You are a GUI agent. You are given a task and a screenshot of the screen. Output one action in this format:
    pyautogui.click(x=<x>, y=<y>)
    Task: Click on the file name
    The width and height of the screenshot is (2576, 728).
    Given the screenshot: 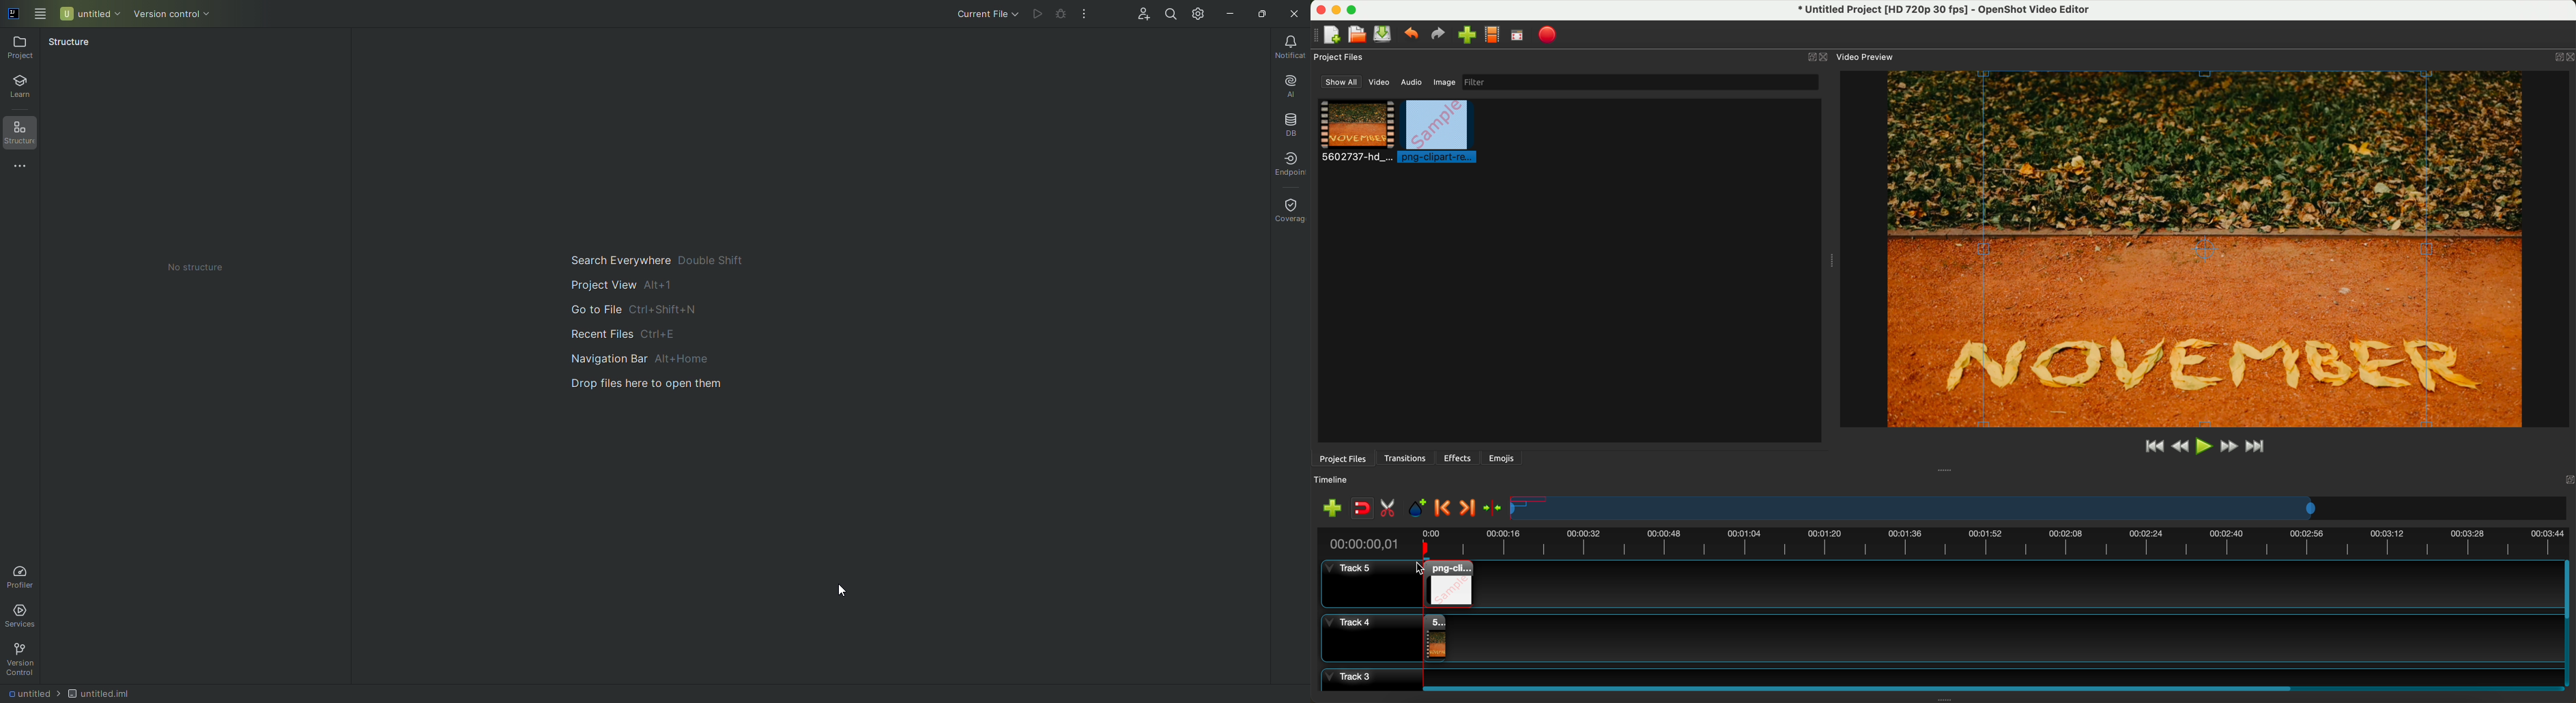 What is the action you would take?
    pyautogui.click(x=1938, y=11)
    